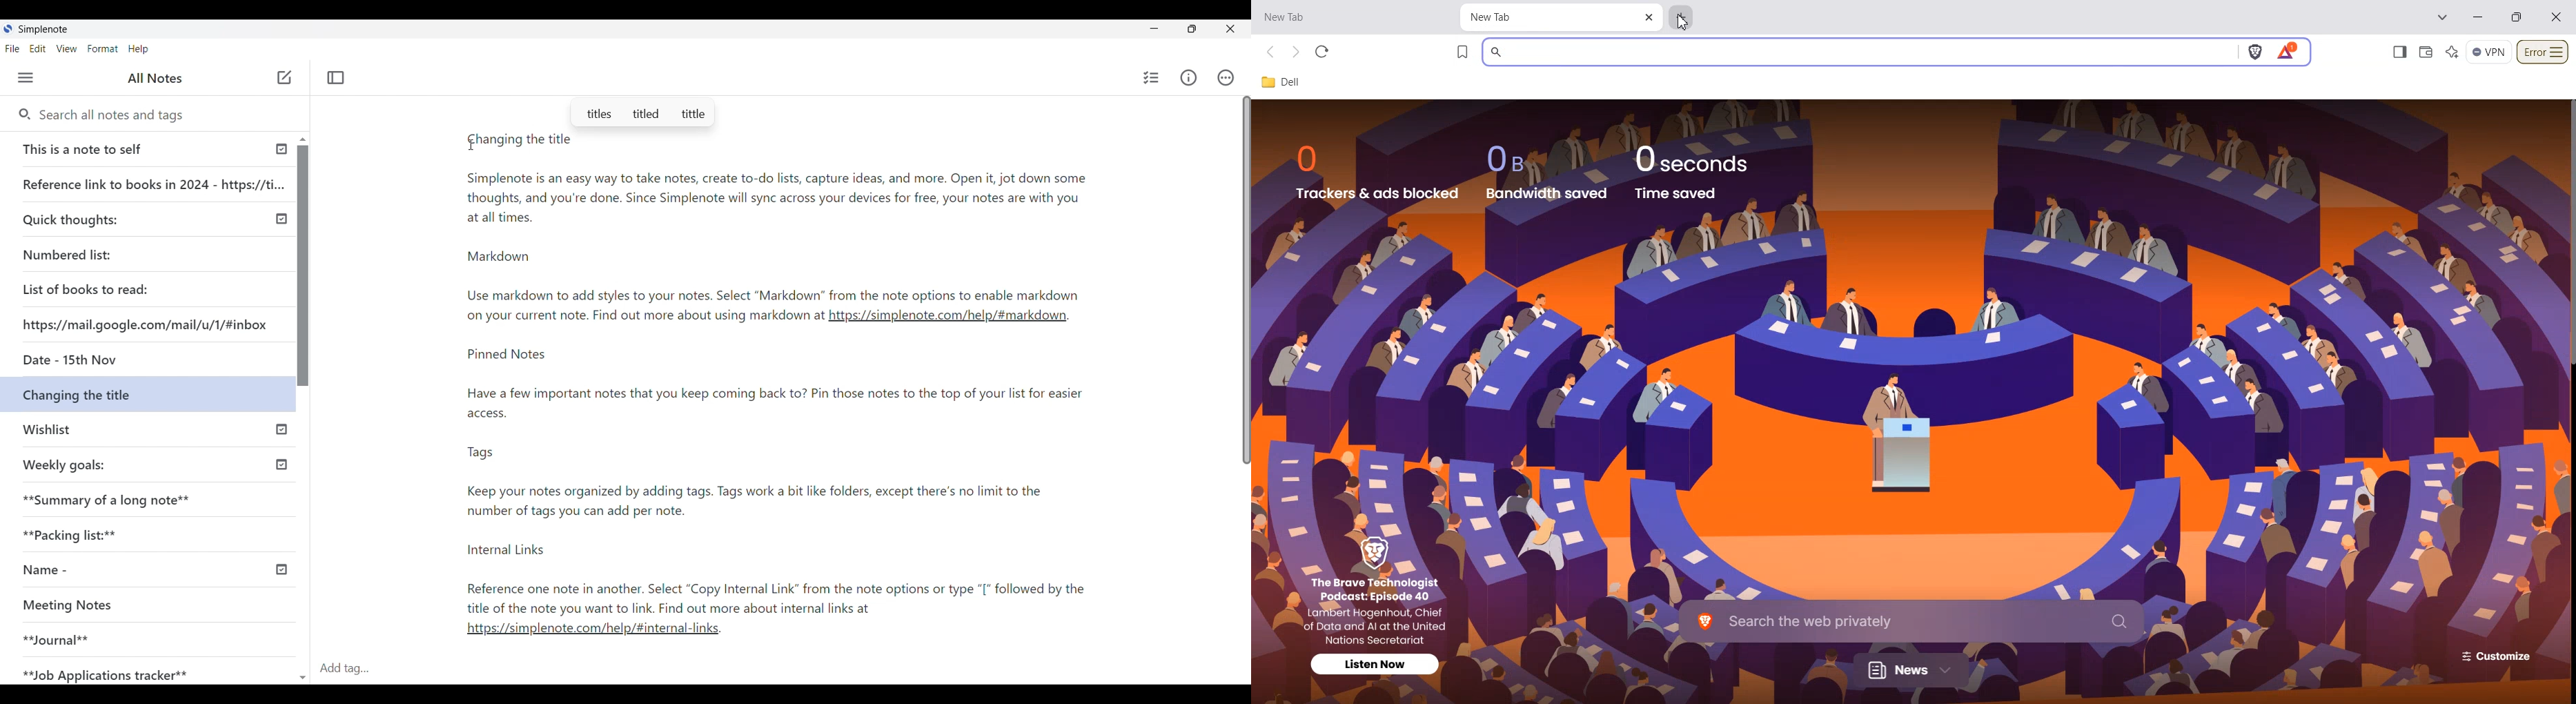 Image resolution: width=2576 pixels, height=728 pixels. I want to click on Close interface, so click(1232, 29).